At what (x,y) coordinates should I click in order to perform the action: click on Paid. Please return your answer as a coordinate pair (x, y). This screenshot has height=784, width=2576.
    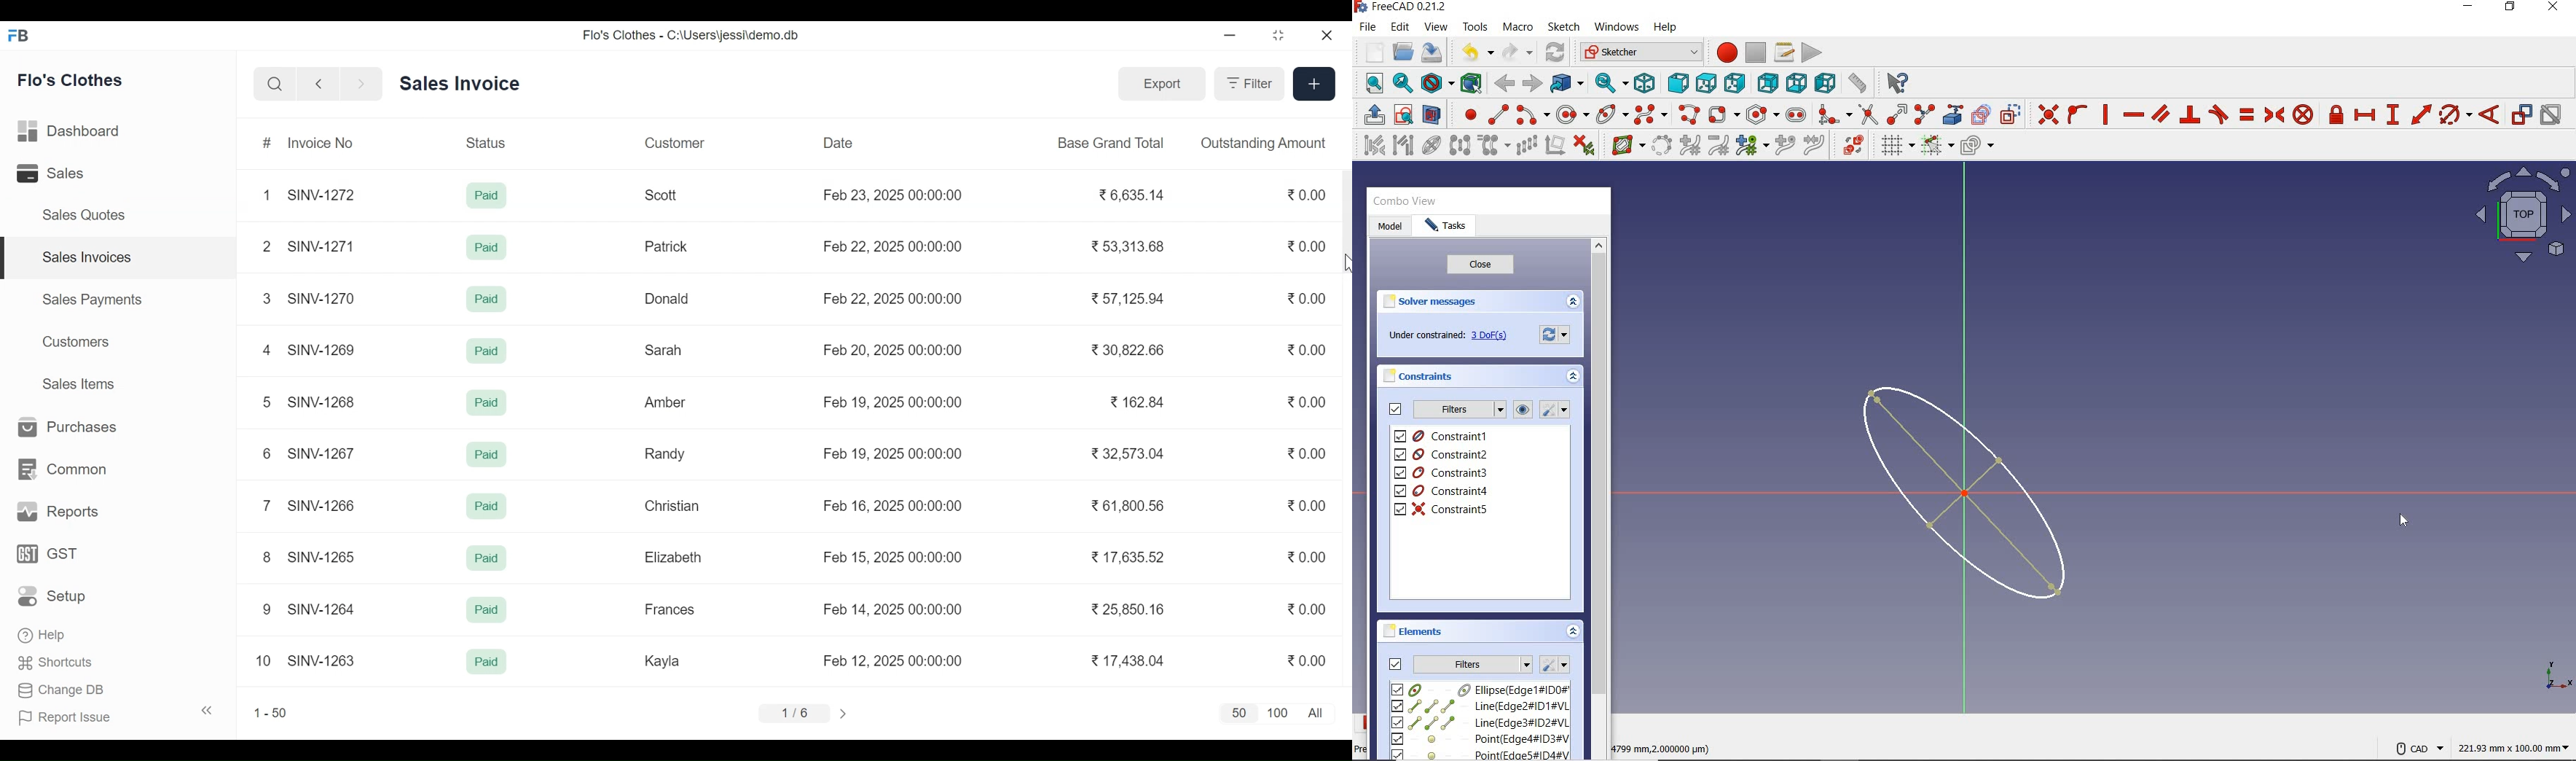
    Looking at the image, I should click on (487, 402).